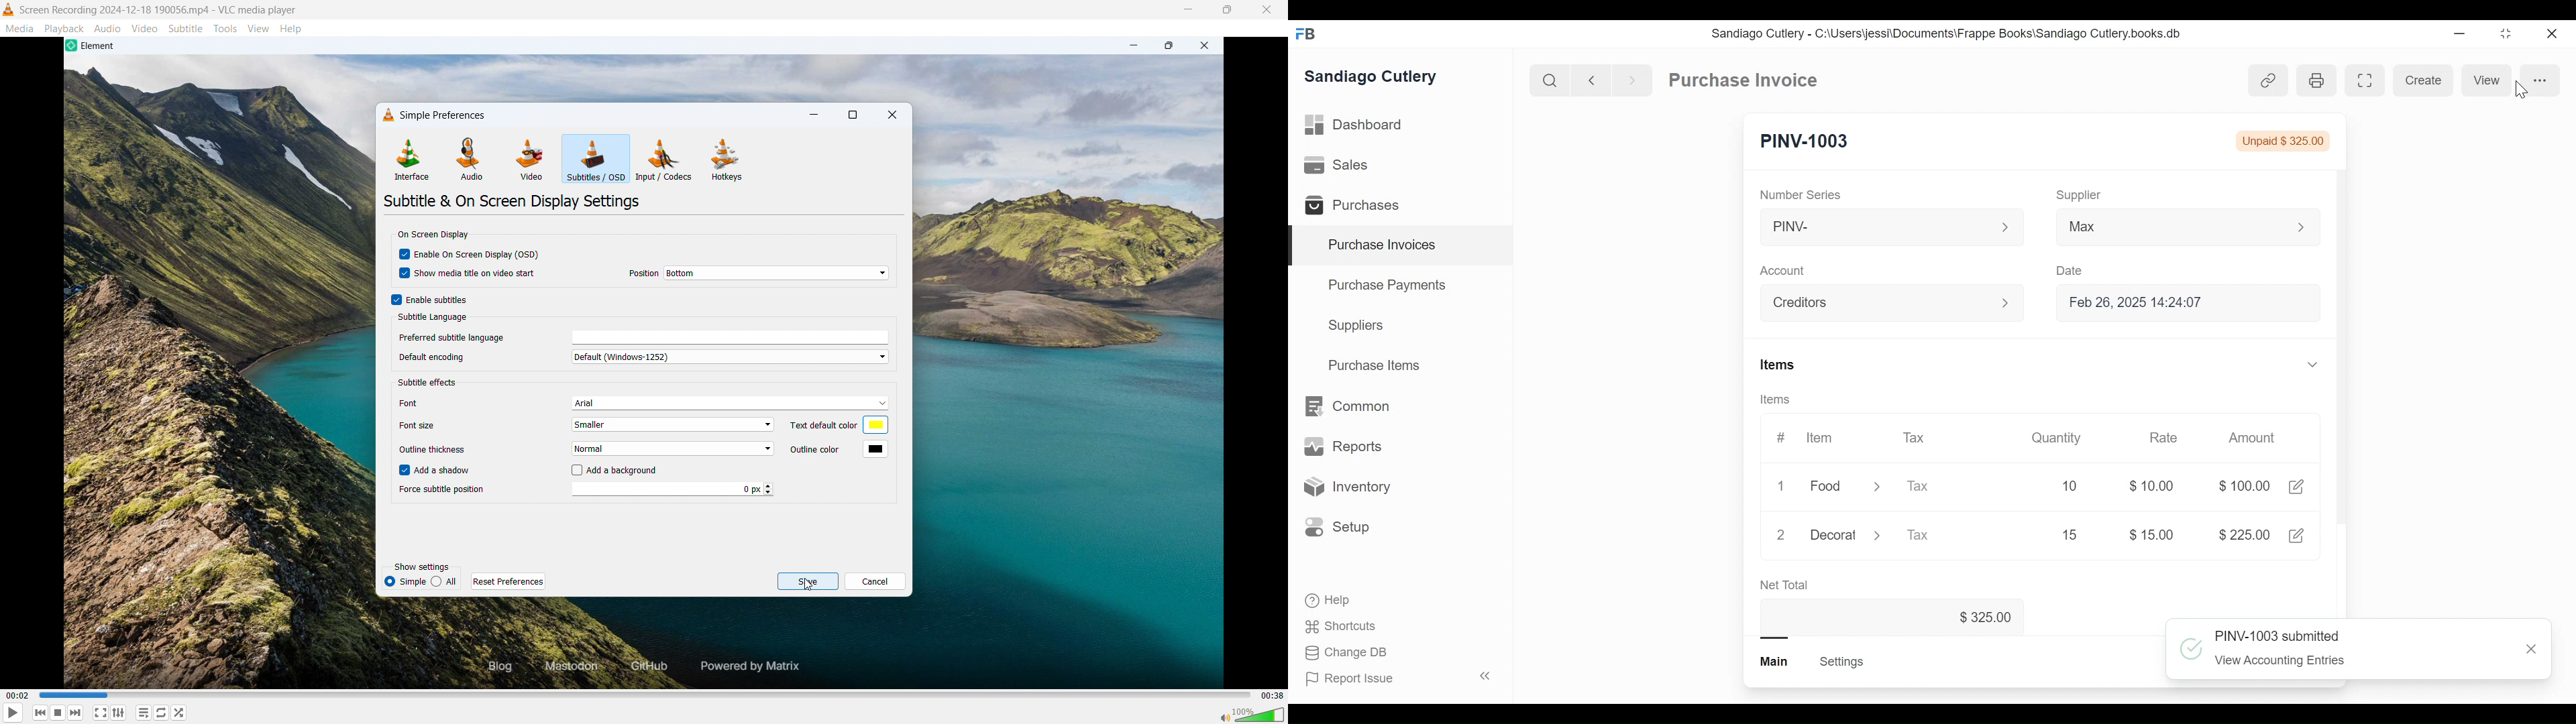  Describe the element at coordinates (2054, 487) in the screenshot. I see `10` at that location.